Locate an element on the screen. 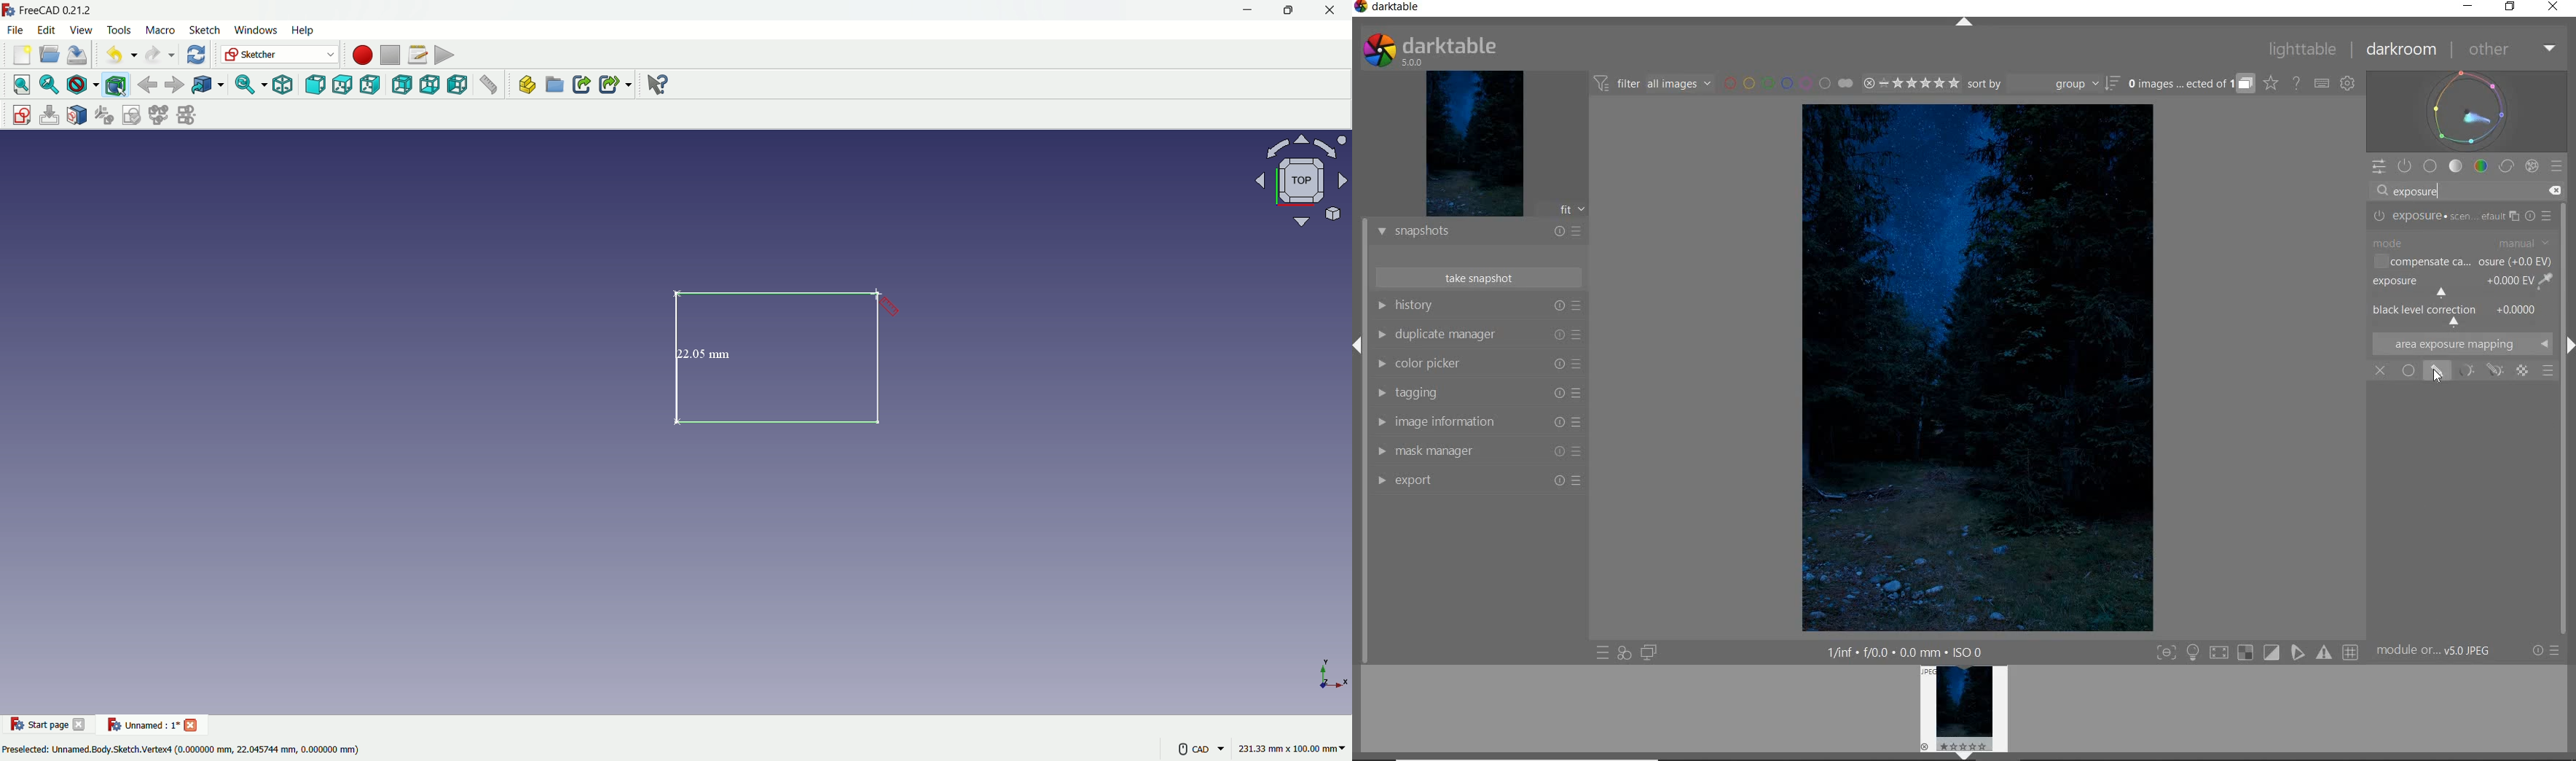 The height and width of the screenshot is (784, 2576). redo is located at coordinates (158, 55).